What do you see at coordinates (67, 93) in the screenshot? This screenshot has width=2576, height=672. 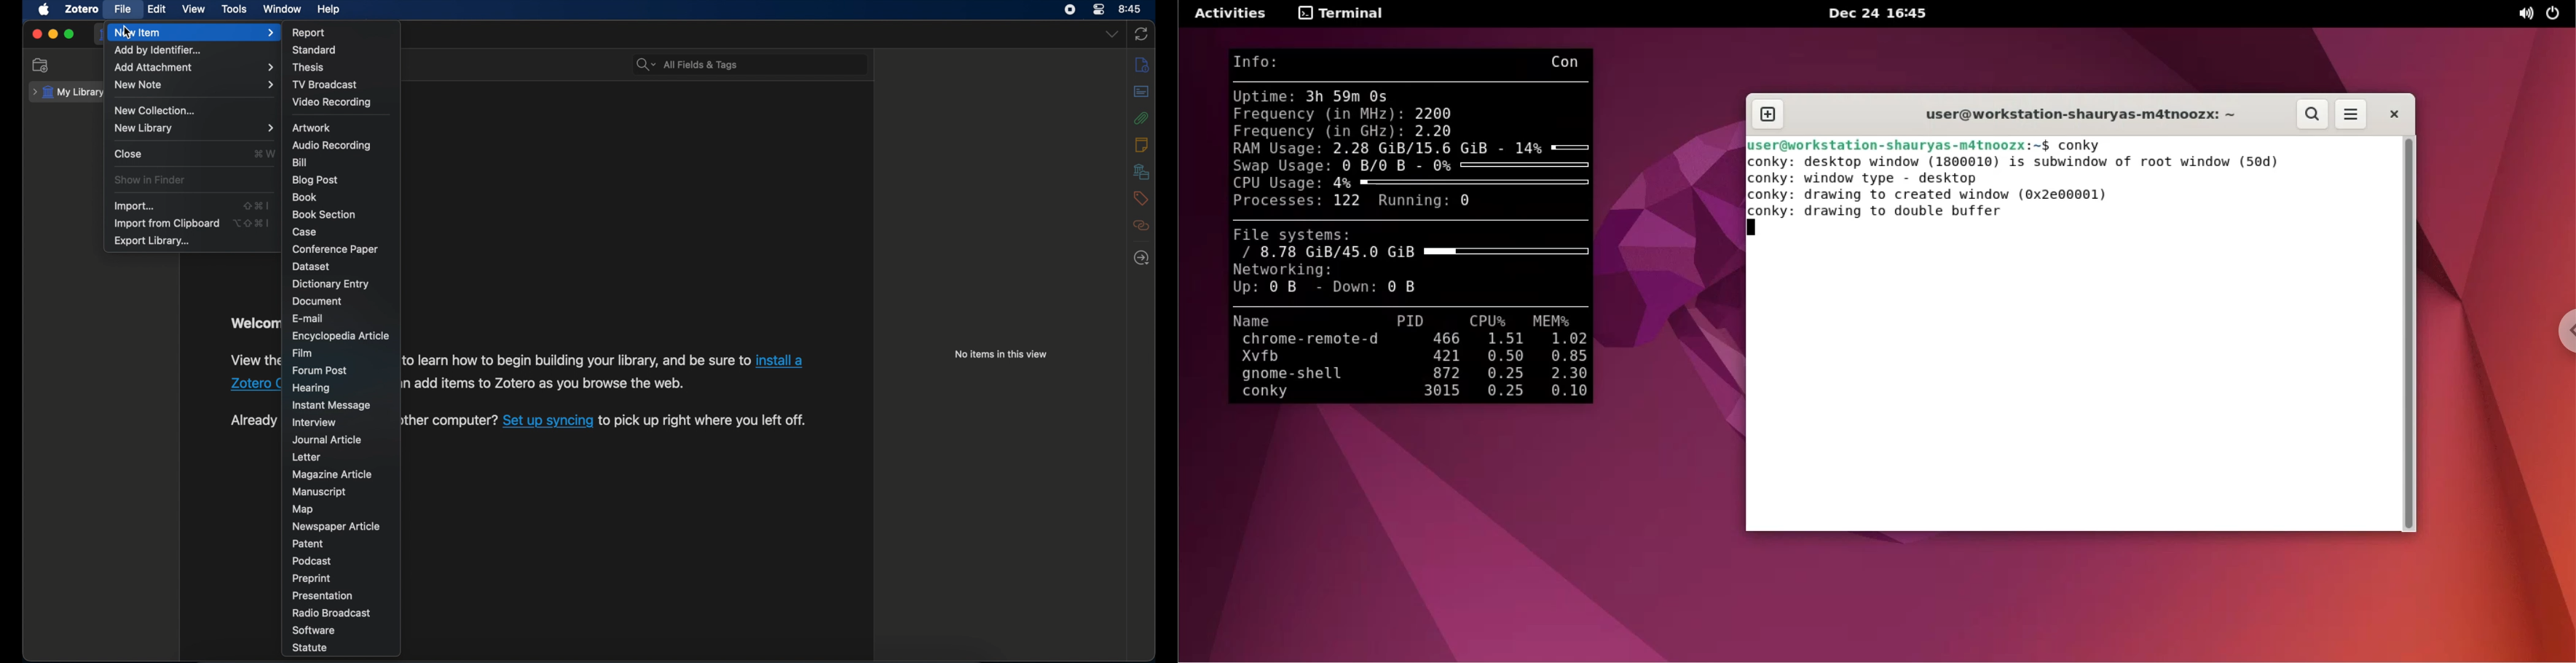 I see `my library` at bounding box center [67, 93].